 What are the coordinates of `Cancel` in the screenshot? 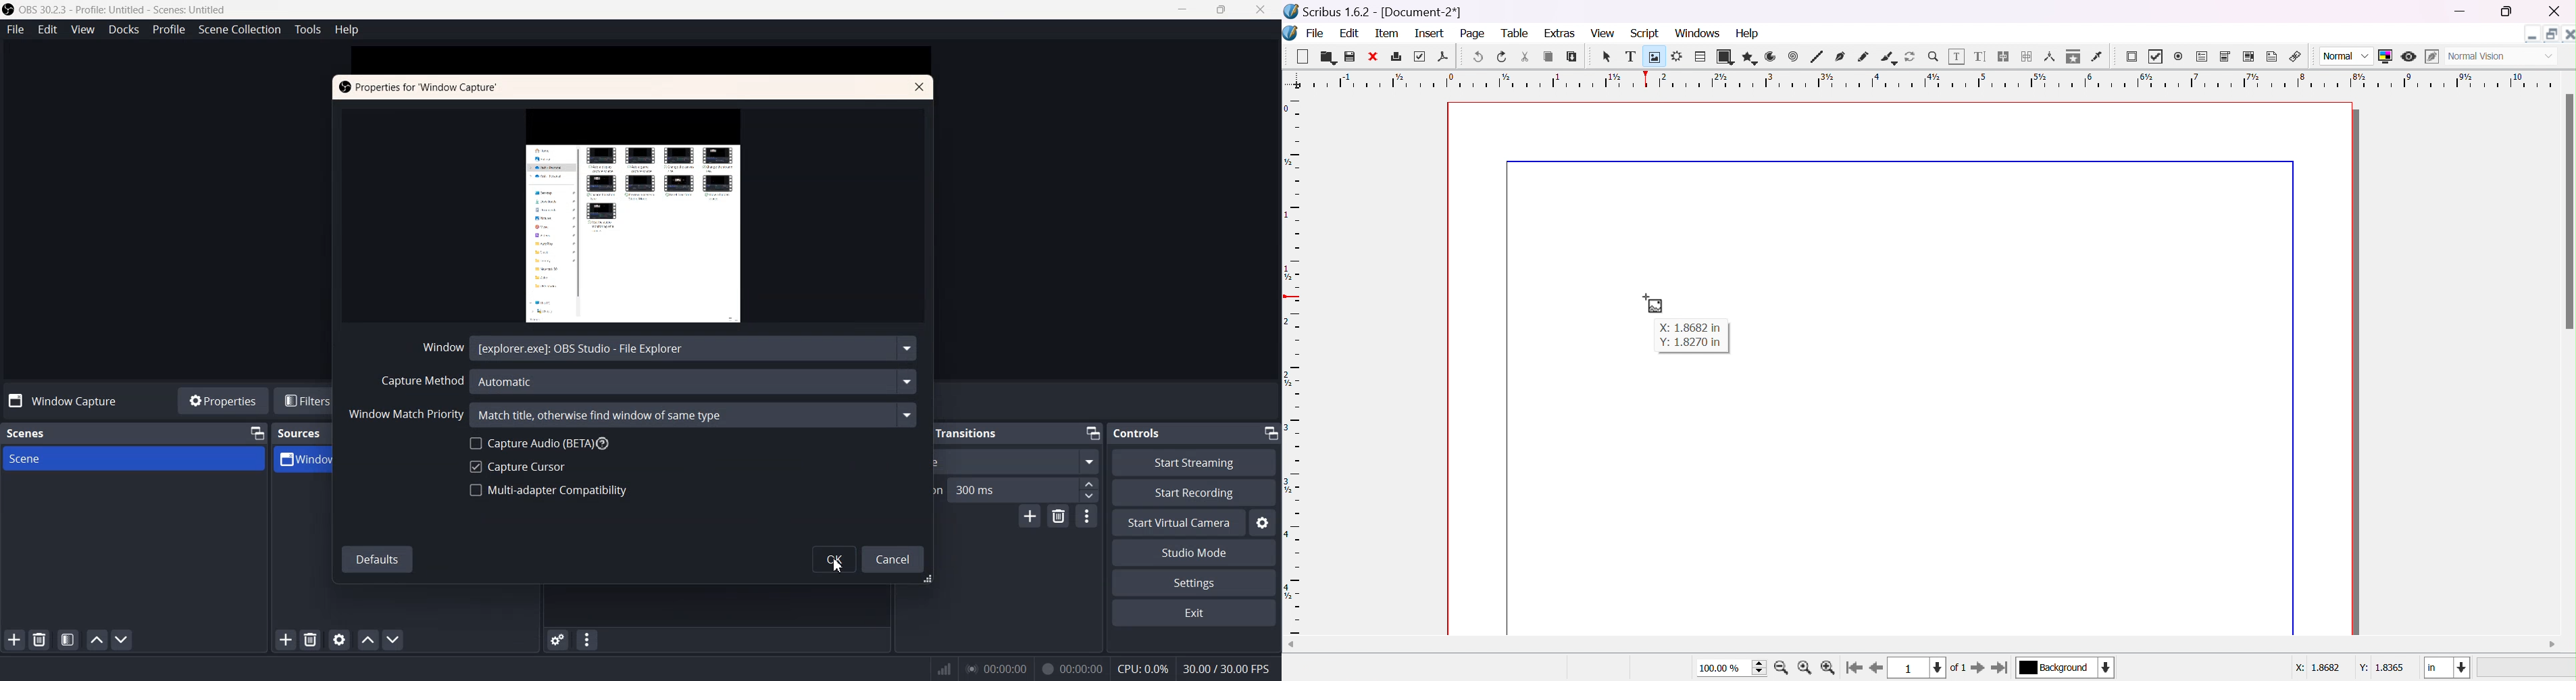 It's located at (893, 557).